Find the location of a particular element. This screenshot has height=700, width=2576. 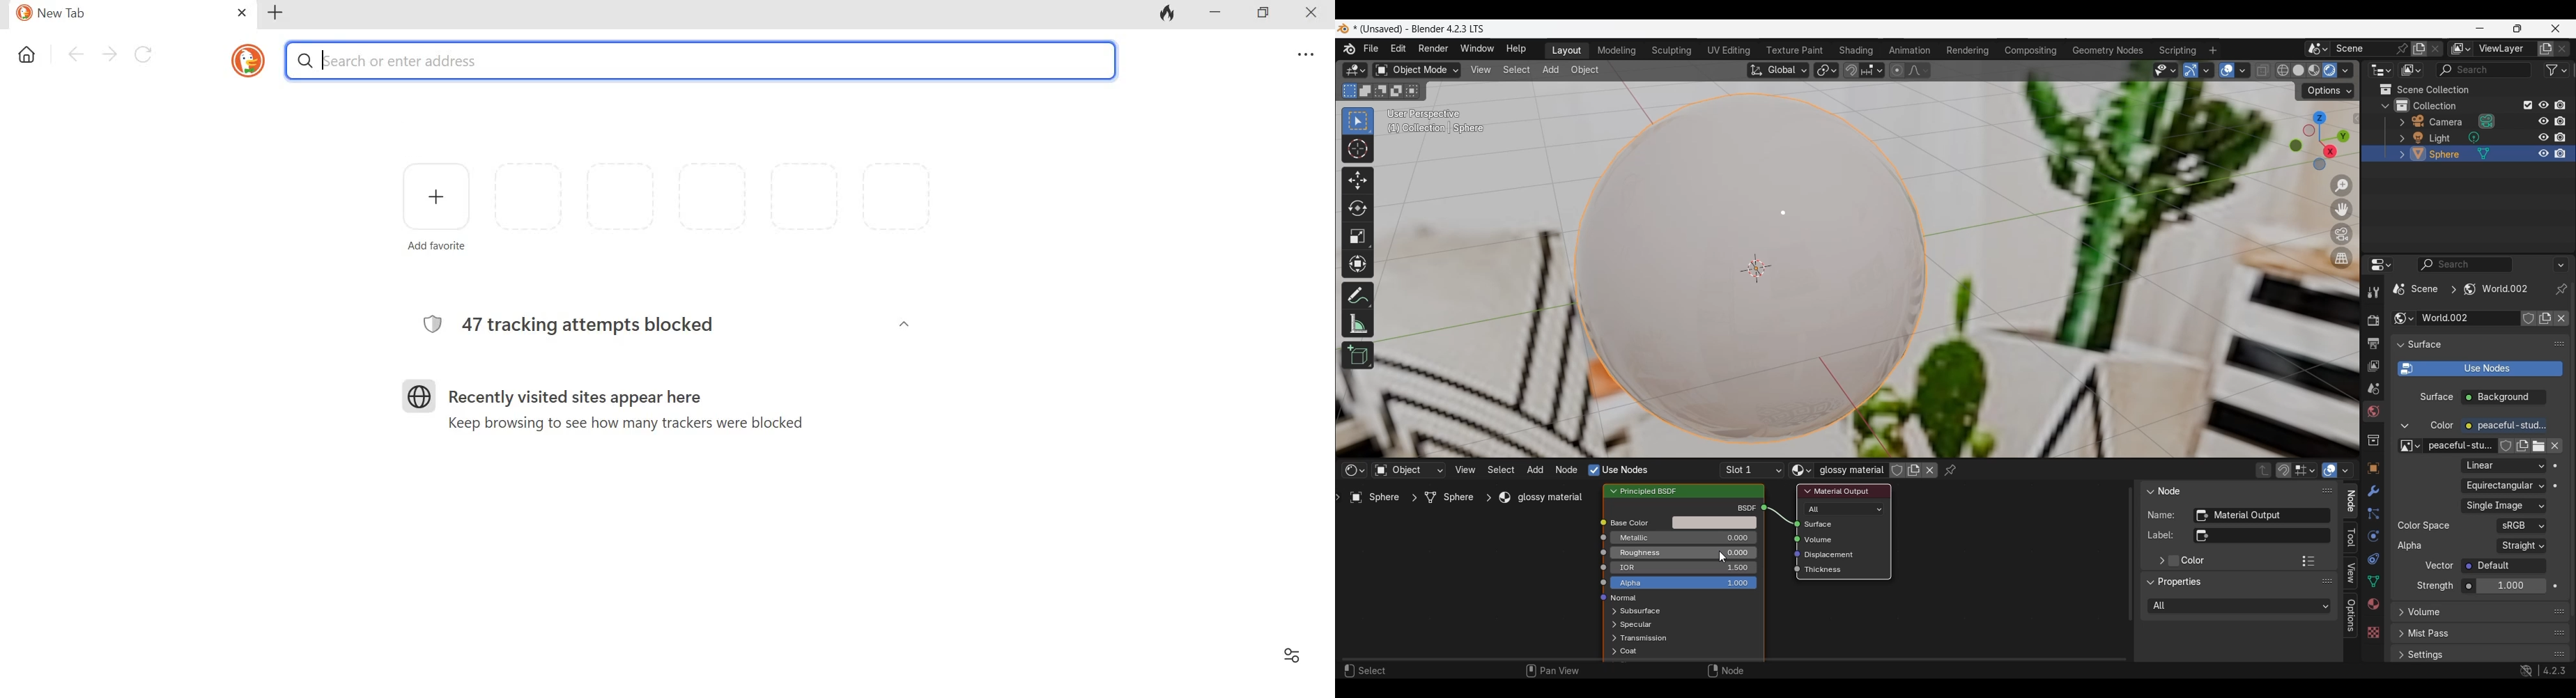

Invert existing selection is located at coordinates (1396, 91).